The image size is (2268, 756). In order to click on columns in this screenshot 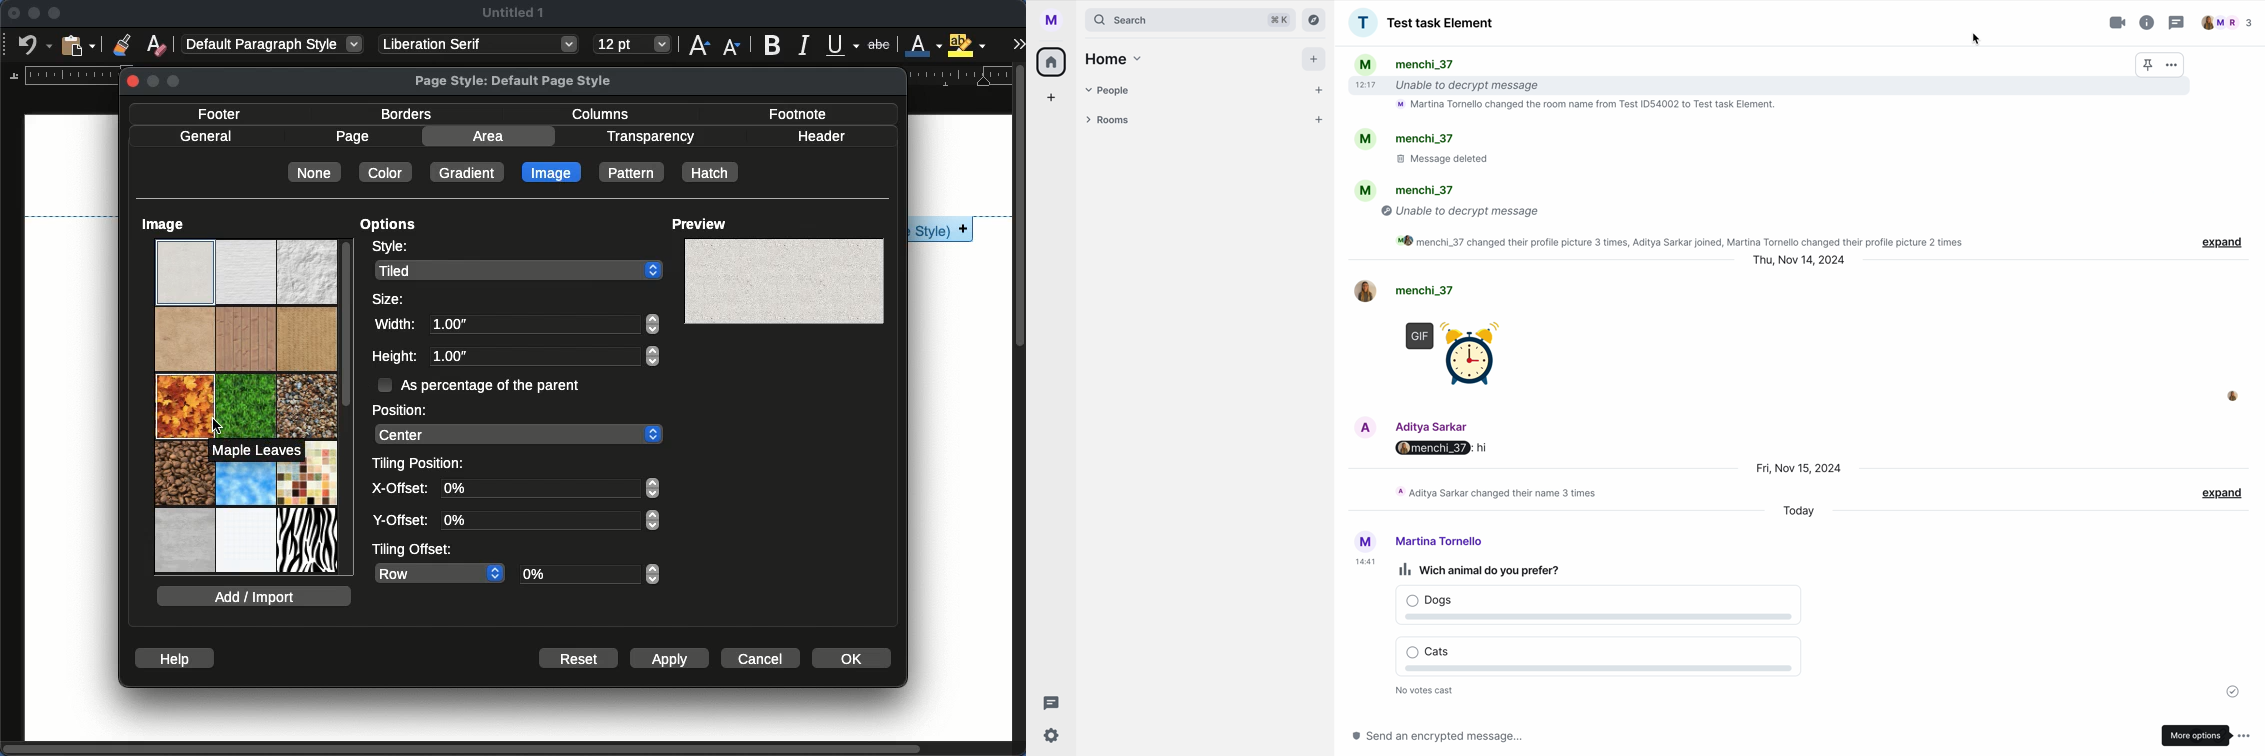, I will do `click(603, 115)`.